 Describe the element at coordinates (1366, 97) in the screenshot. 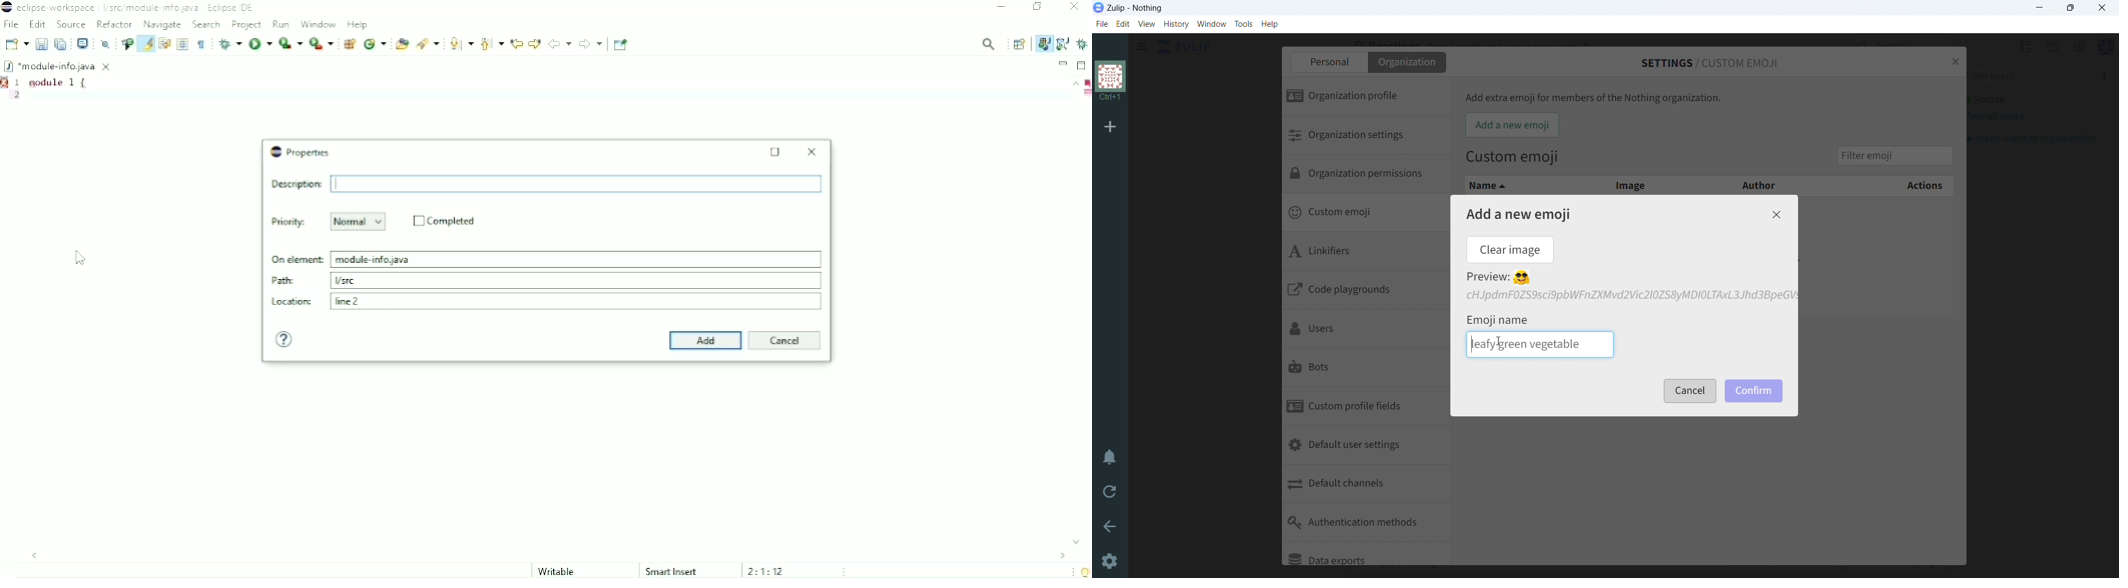

I see `organization profile` at that location.